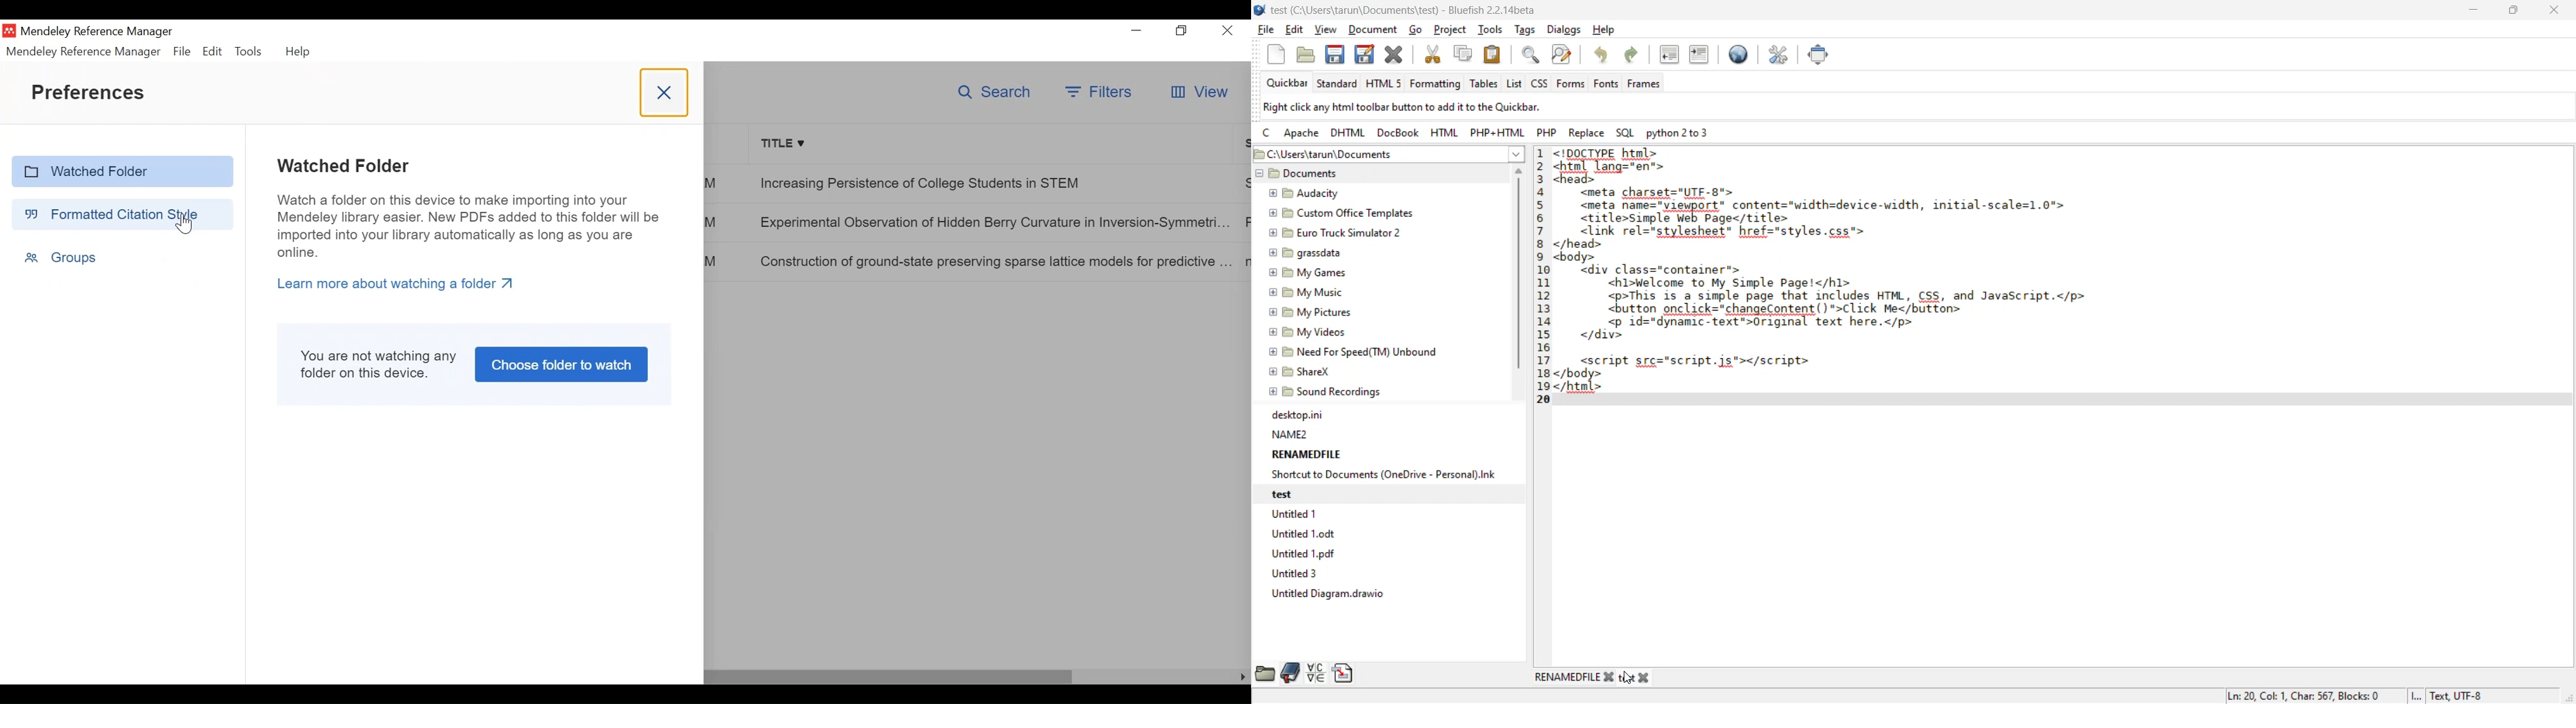  I want to click on quickbar, so click(1284, 84).